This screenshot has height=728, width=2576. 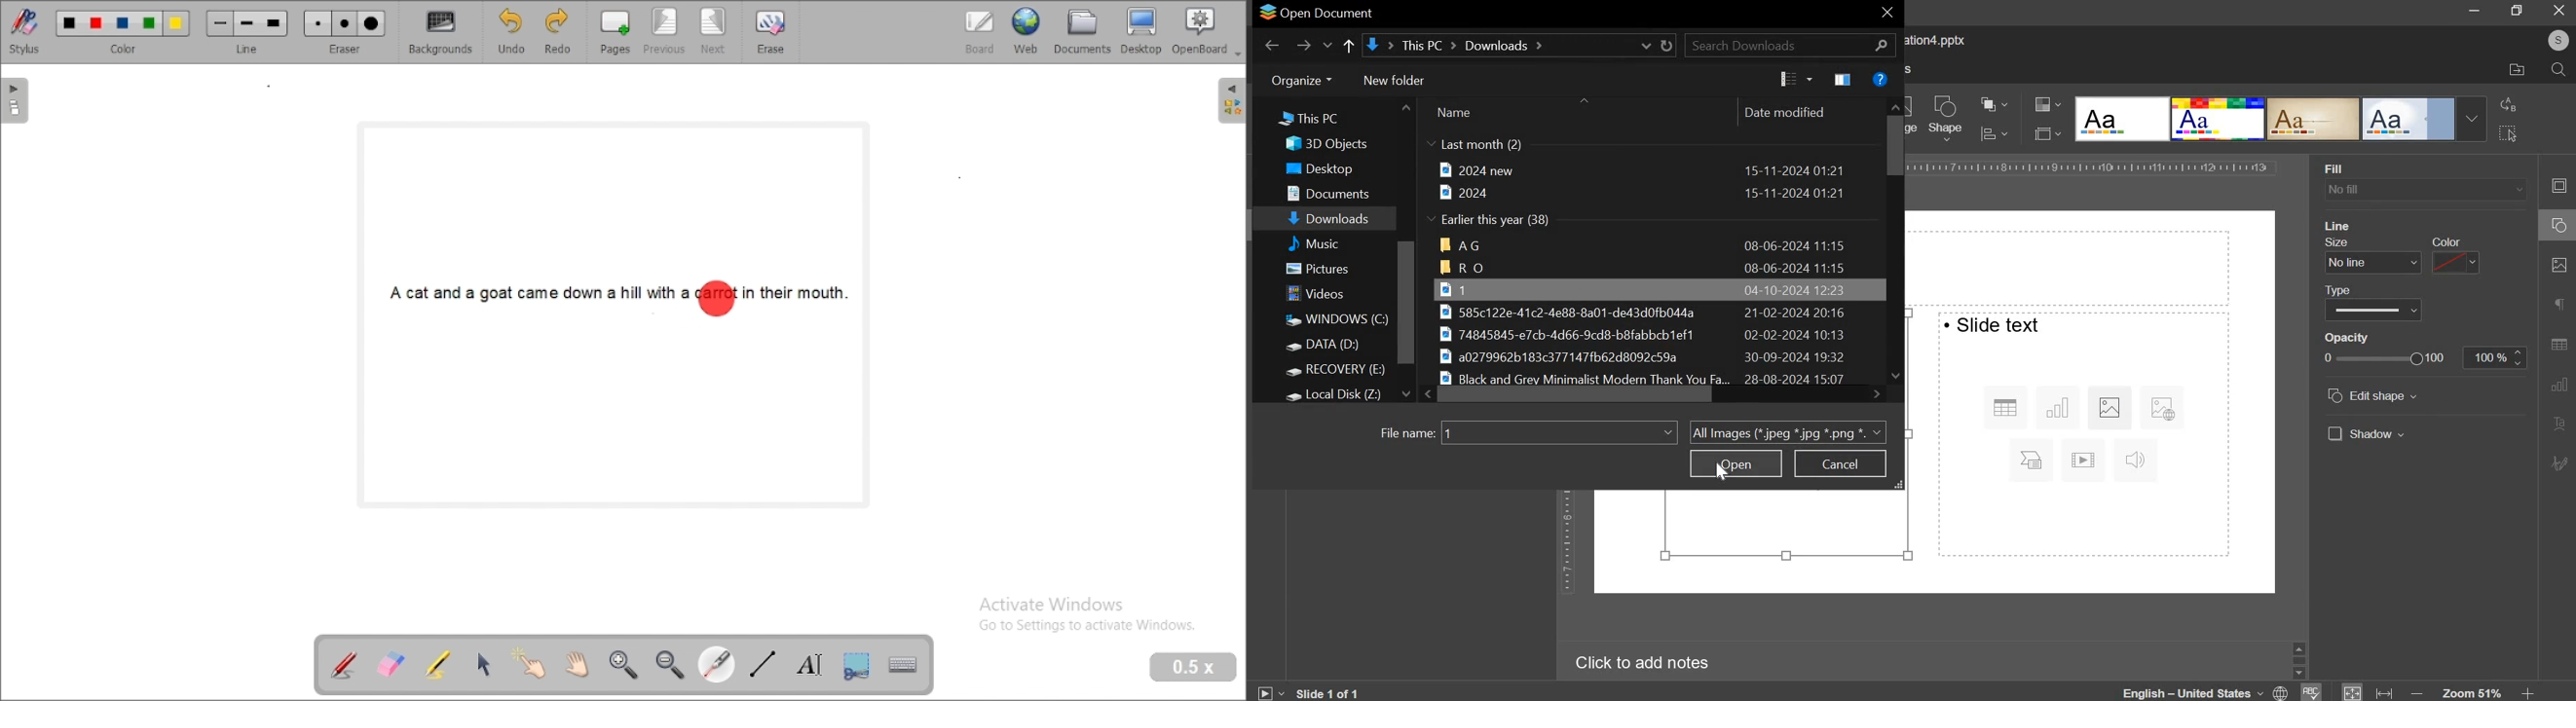 I want to click on color, so click(x=2446, y=241).